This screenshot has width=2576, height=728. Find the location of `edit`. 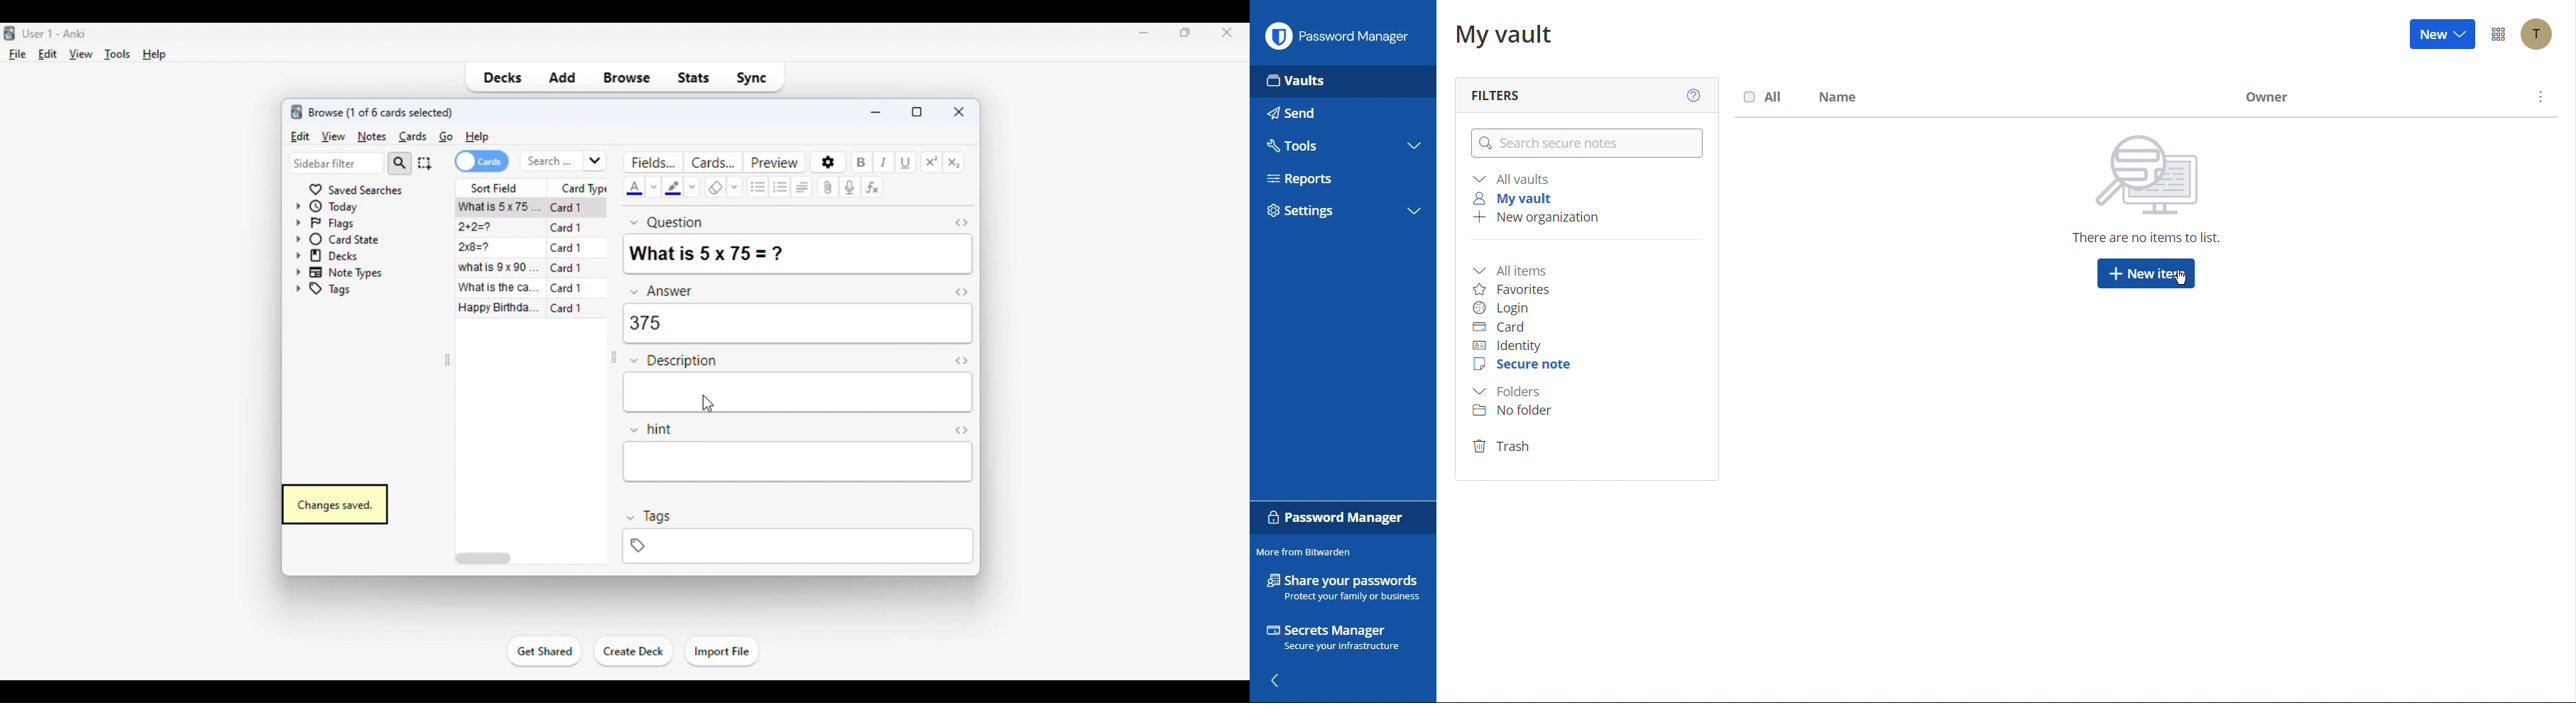

edit is located at coordinates (299, 135).